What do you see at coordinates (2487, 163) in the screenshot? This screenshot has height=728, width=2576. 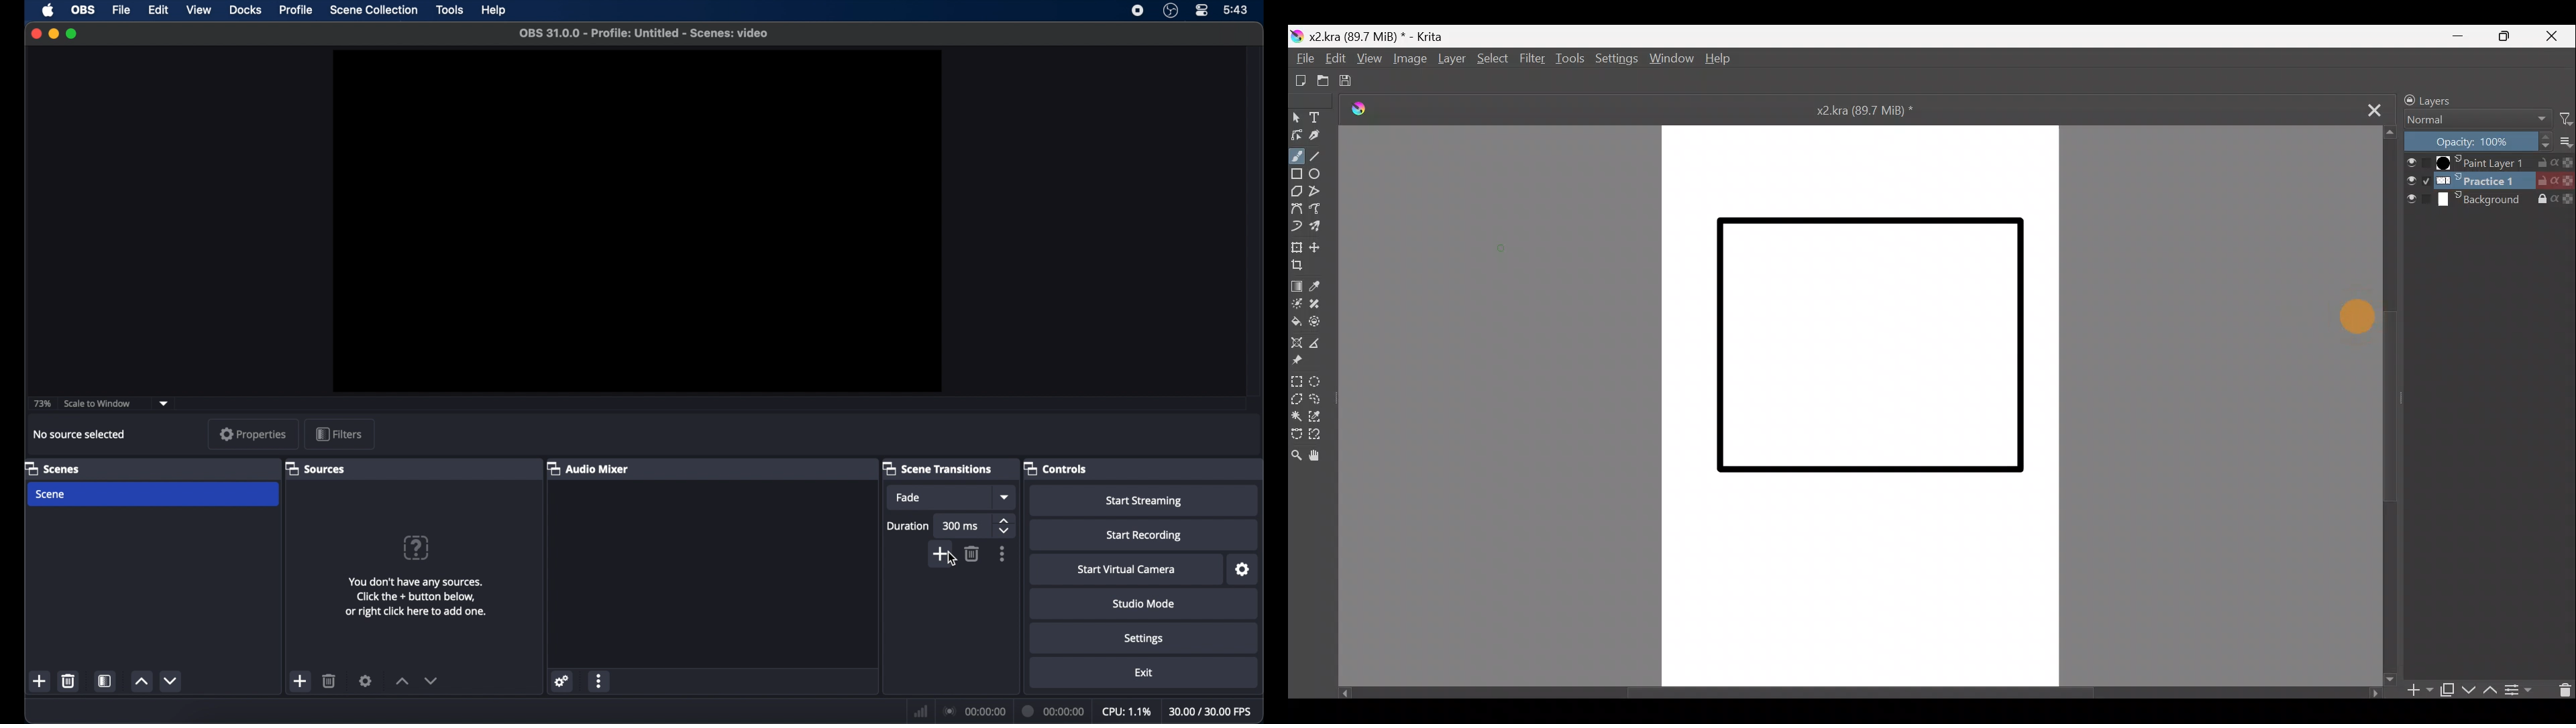 I see `Paint Layer 1` at bounding box center [2487, 163].